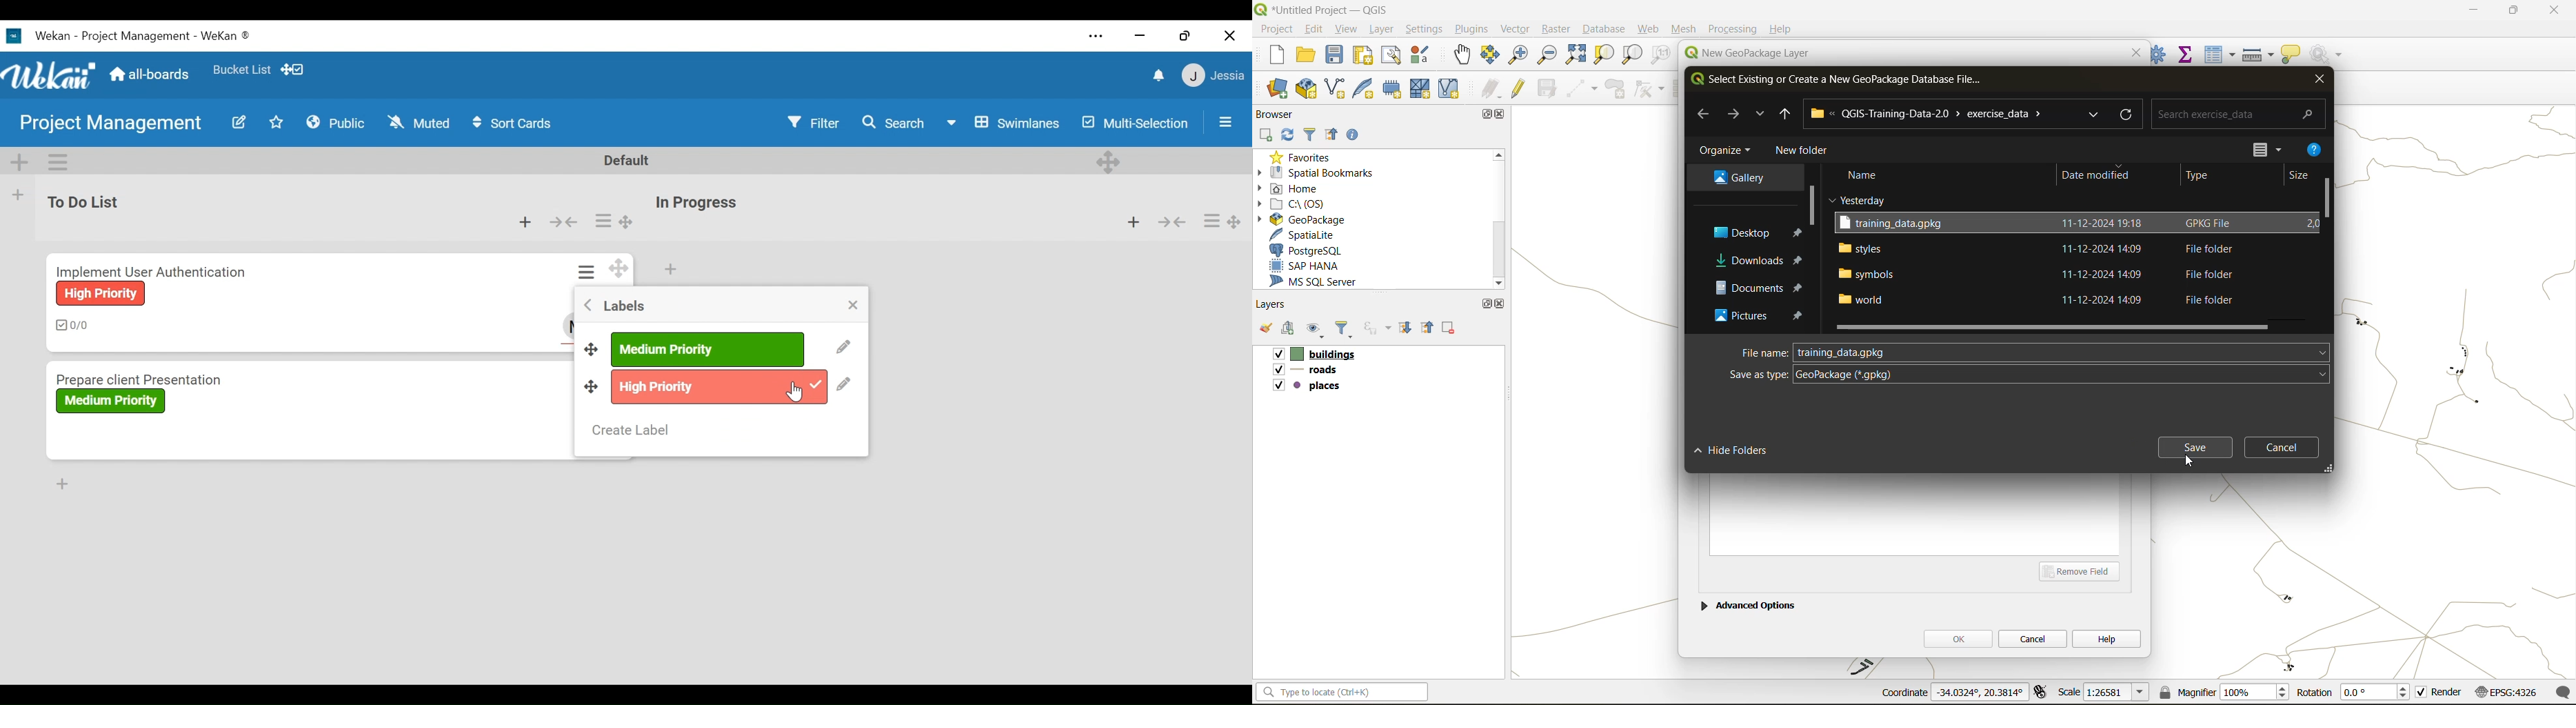 This screenshot has width=2576, height=728. What do you see at coordinates (1685, 29) in the screenshot?
I see `mesh` at bounding box center [1685, 29].